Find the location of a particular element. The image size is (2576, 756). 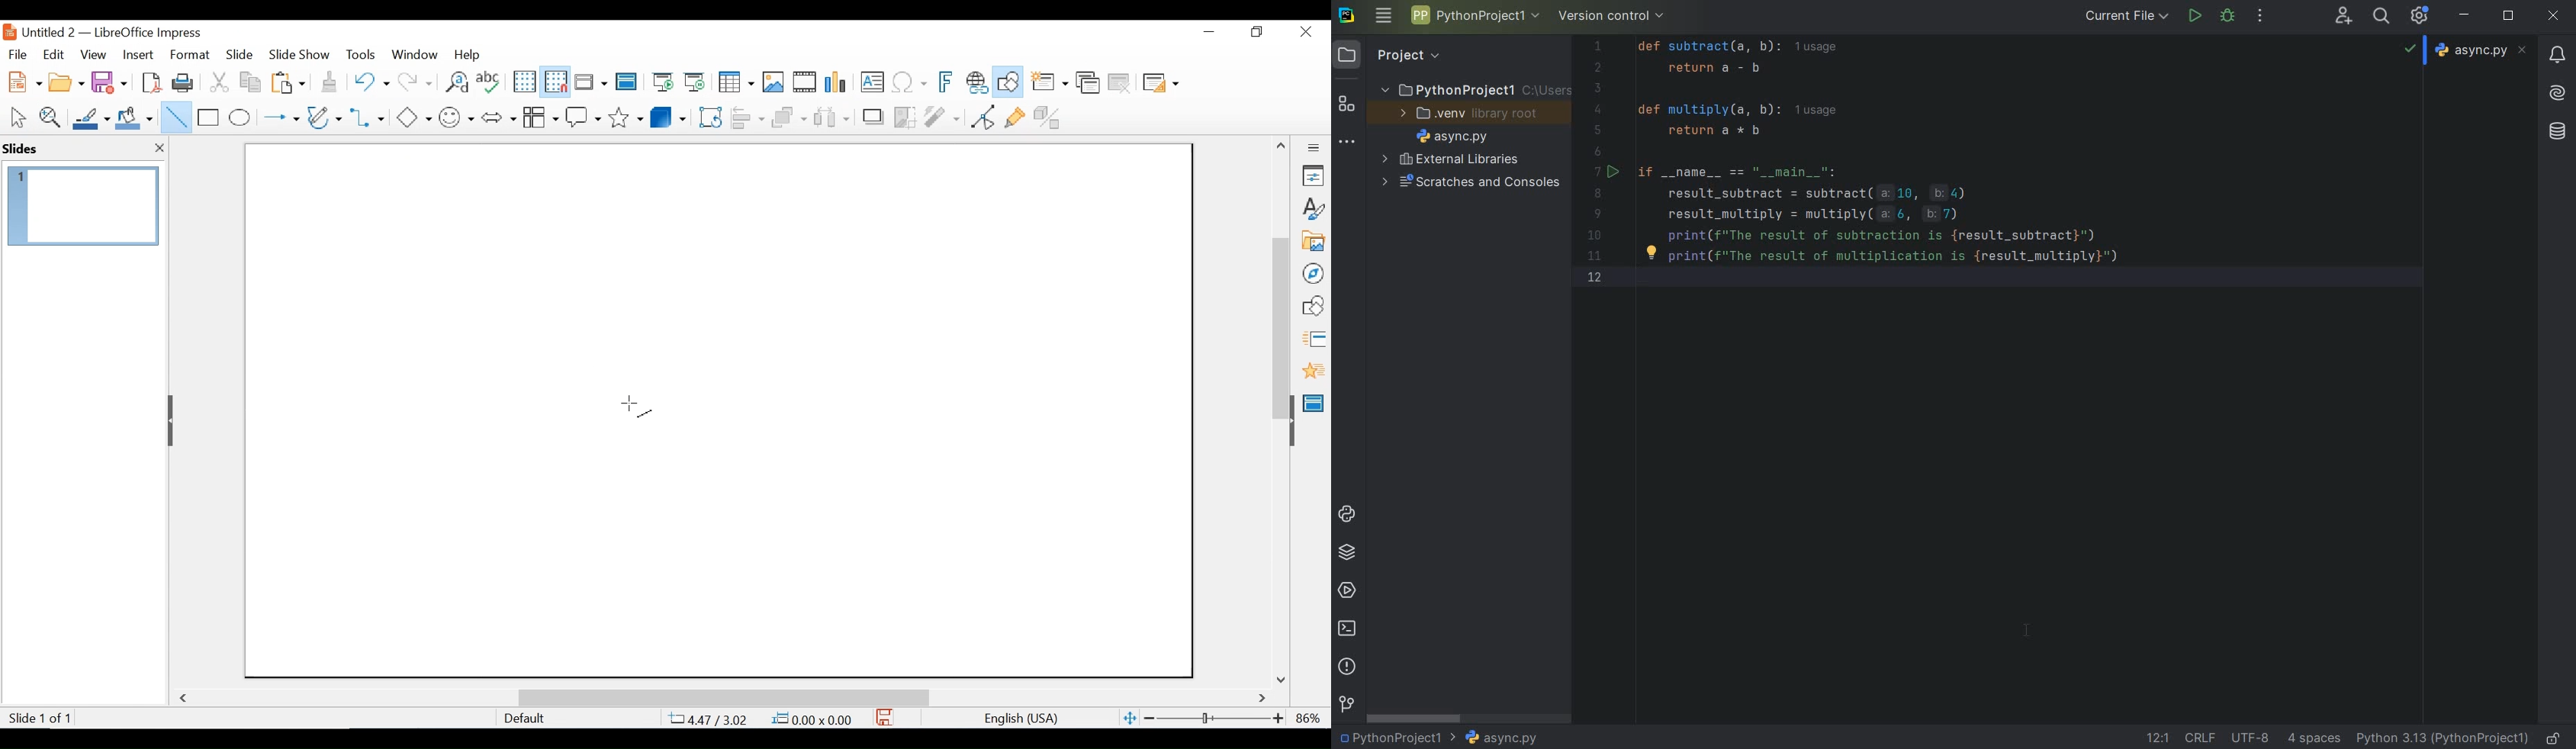

Align Objects is located at coordinates (746, 116).